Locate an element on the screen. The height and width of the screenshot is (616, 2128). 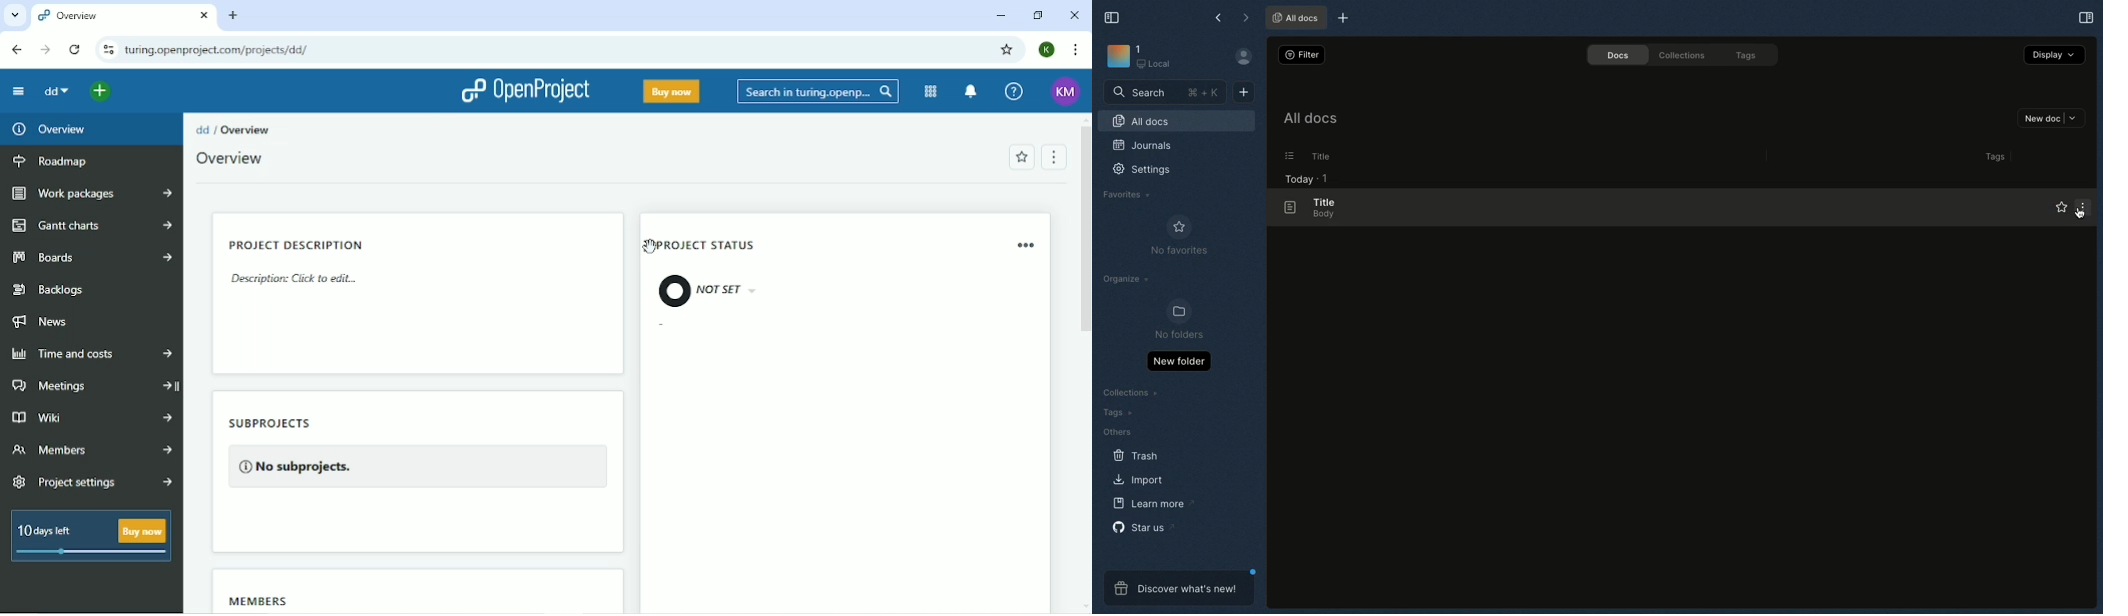
Filter is located at coordinates (1300, 54).